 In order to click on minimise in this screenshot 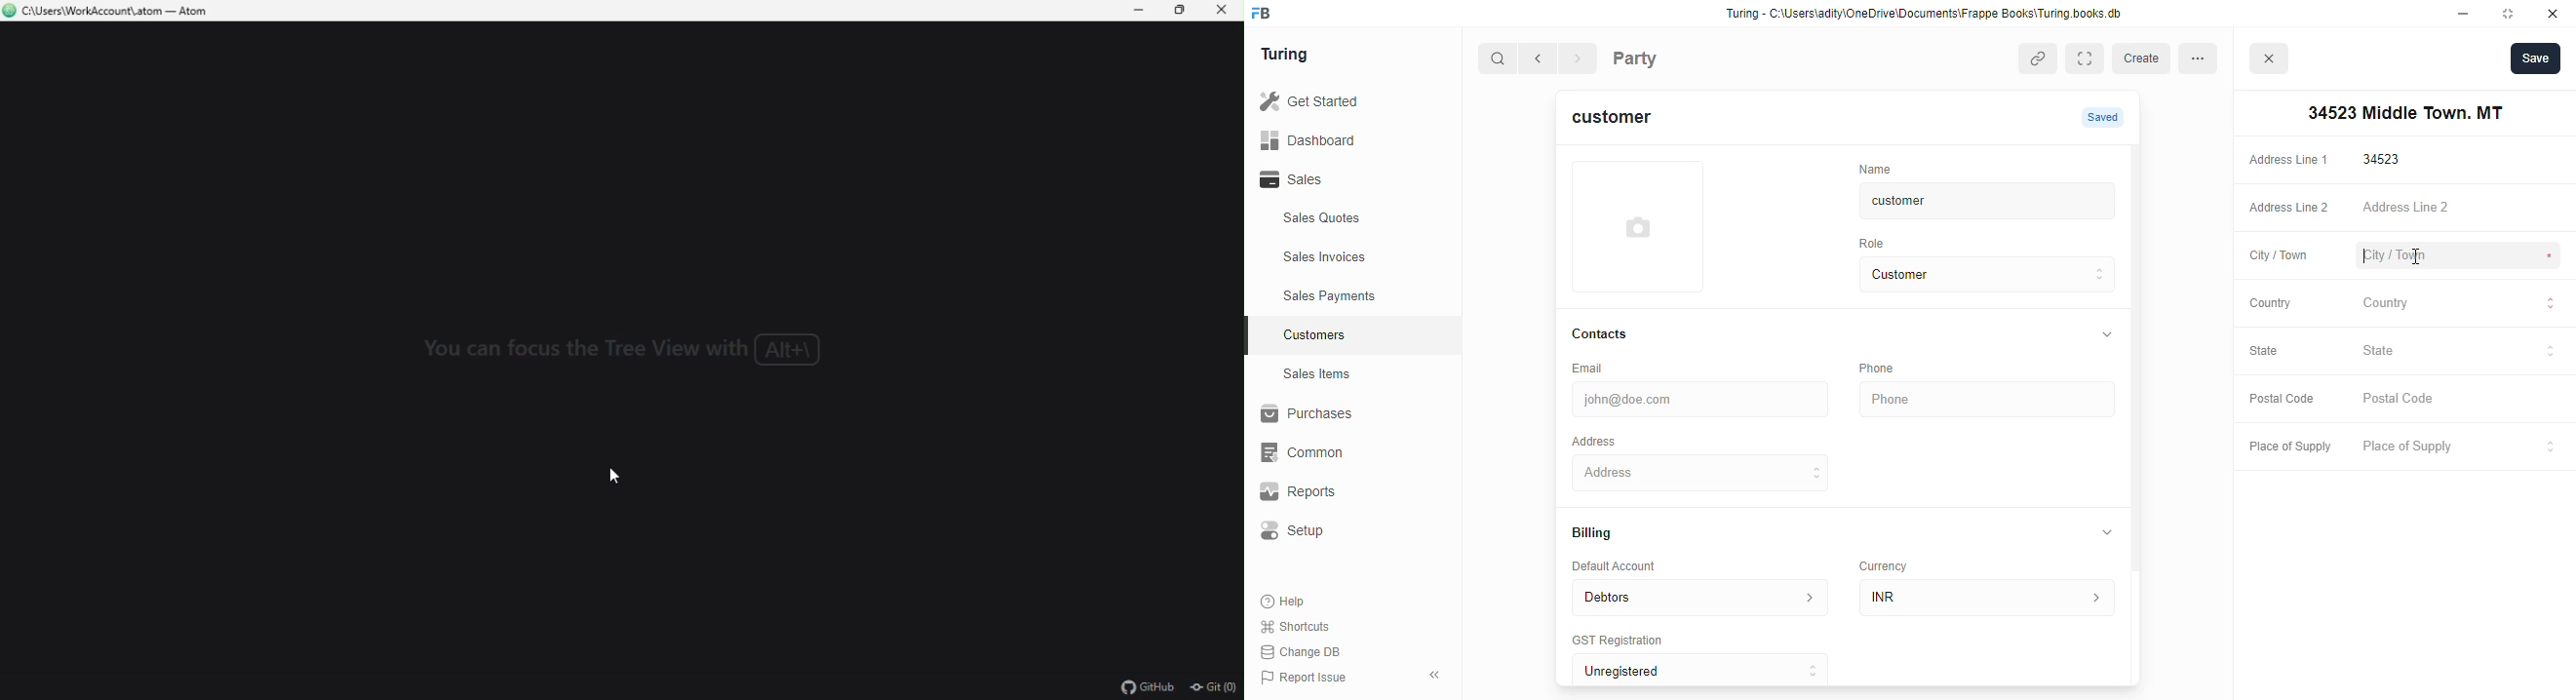, I will do `click(2464, 14)`.